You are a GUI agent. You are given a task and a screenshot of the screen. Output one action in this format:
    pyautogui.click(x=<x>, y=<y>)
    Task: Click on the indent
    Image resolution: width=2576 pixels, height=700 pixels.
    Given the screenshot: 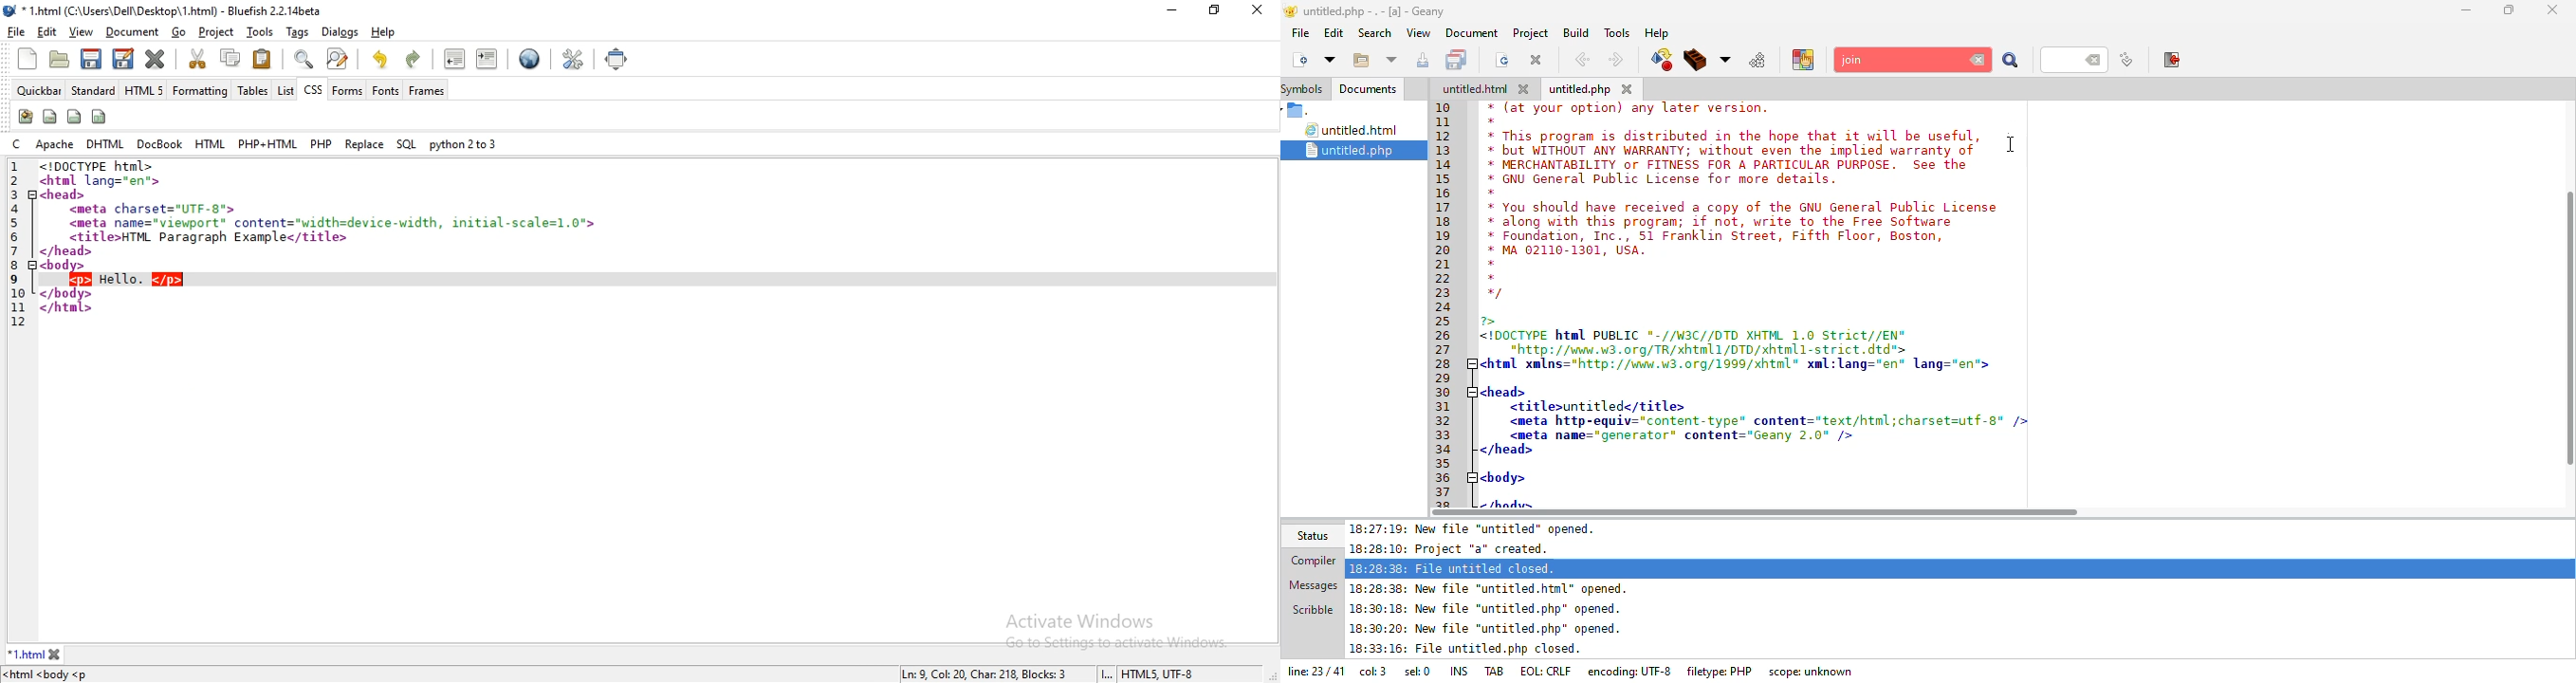 What is the action you would take?
    pyautogui.click(x=490, y=60)
    